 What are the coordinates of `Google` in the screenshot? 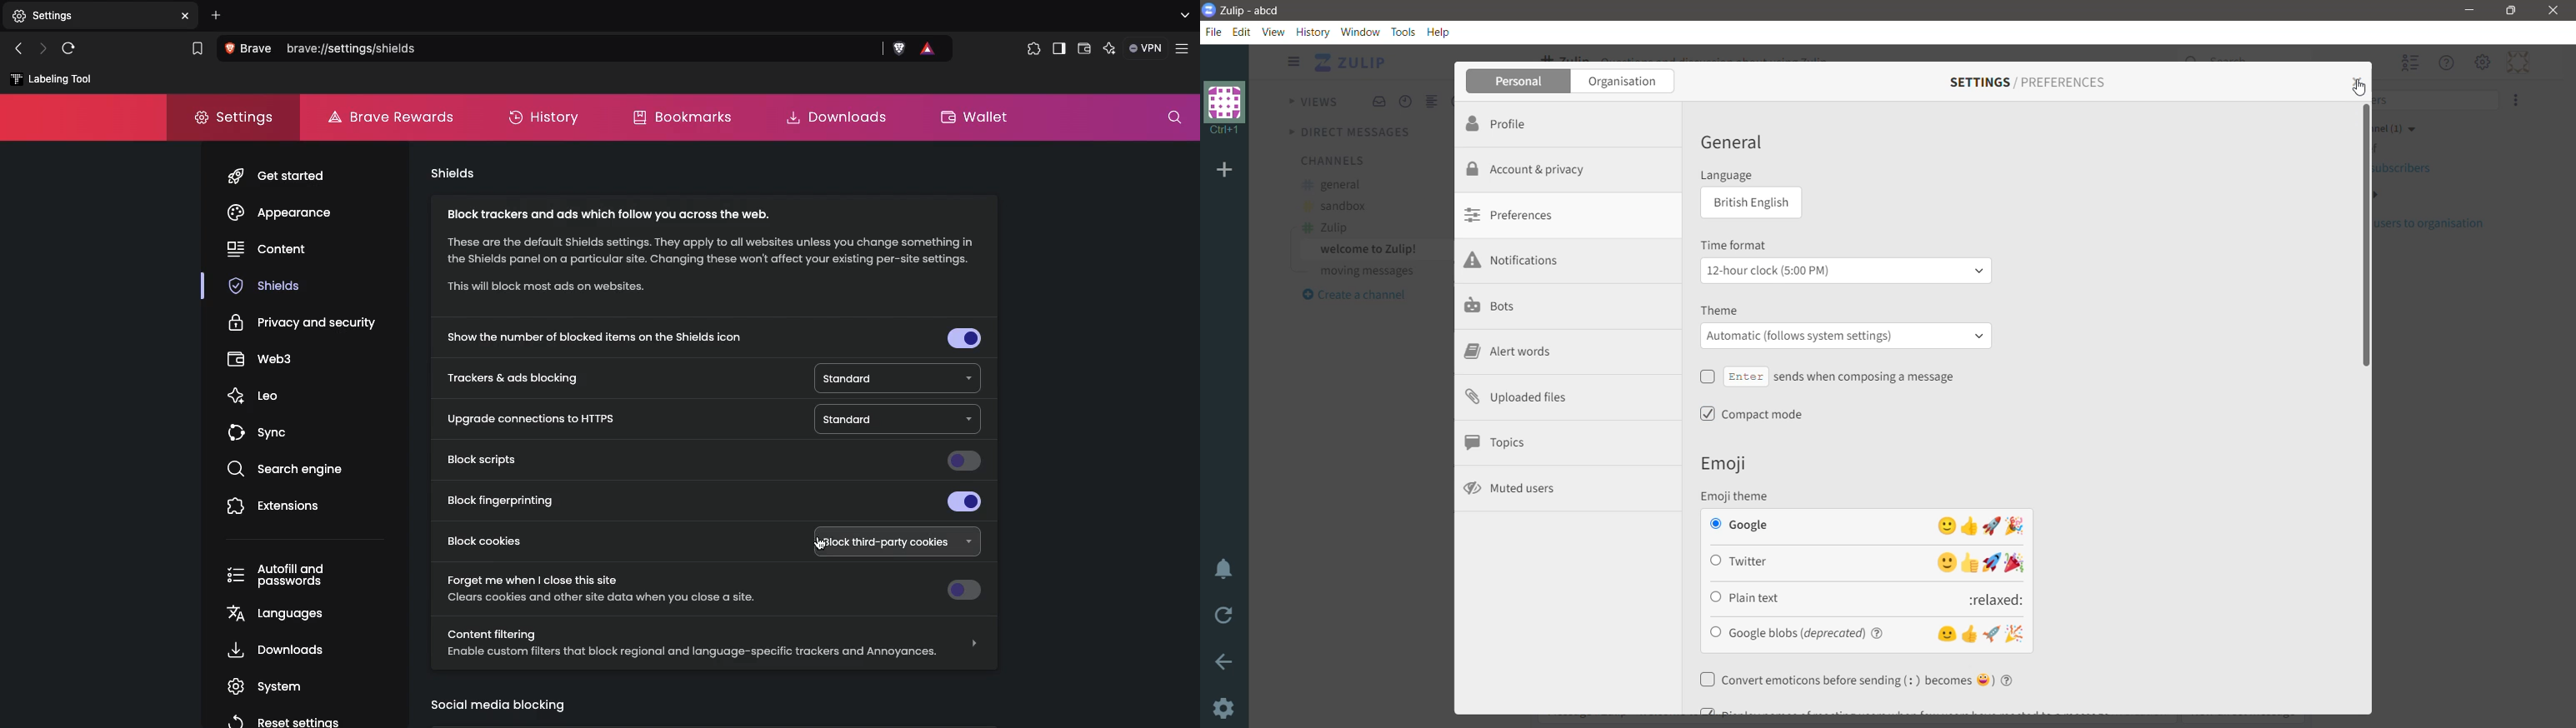 It's located at (1865, 527).